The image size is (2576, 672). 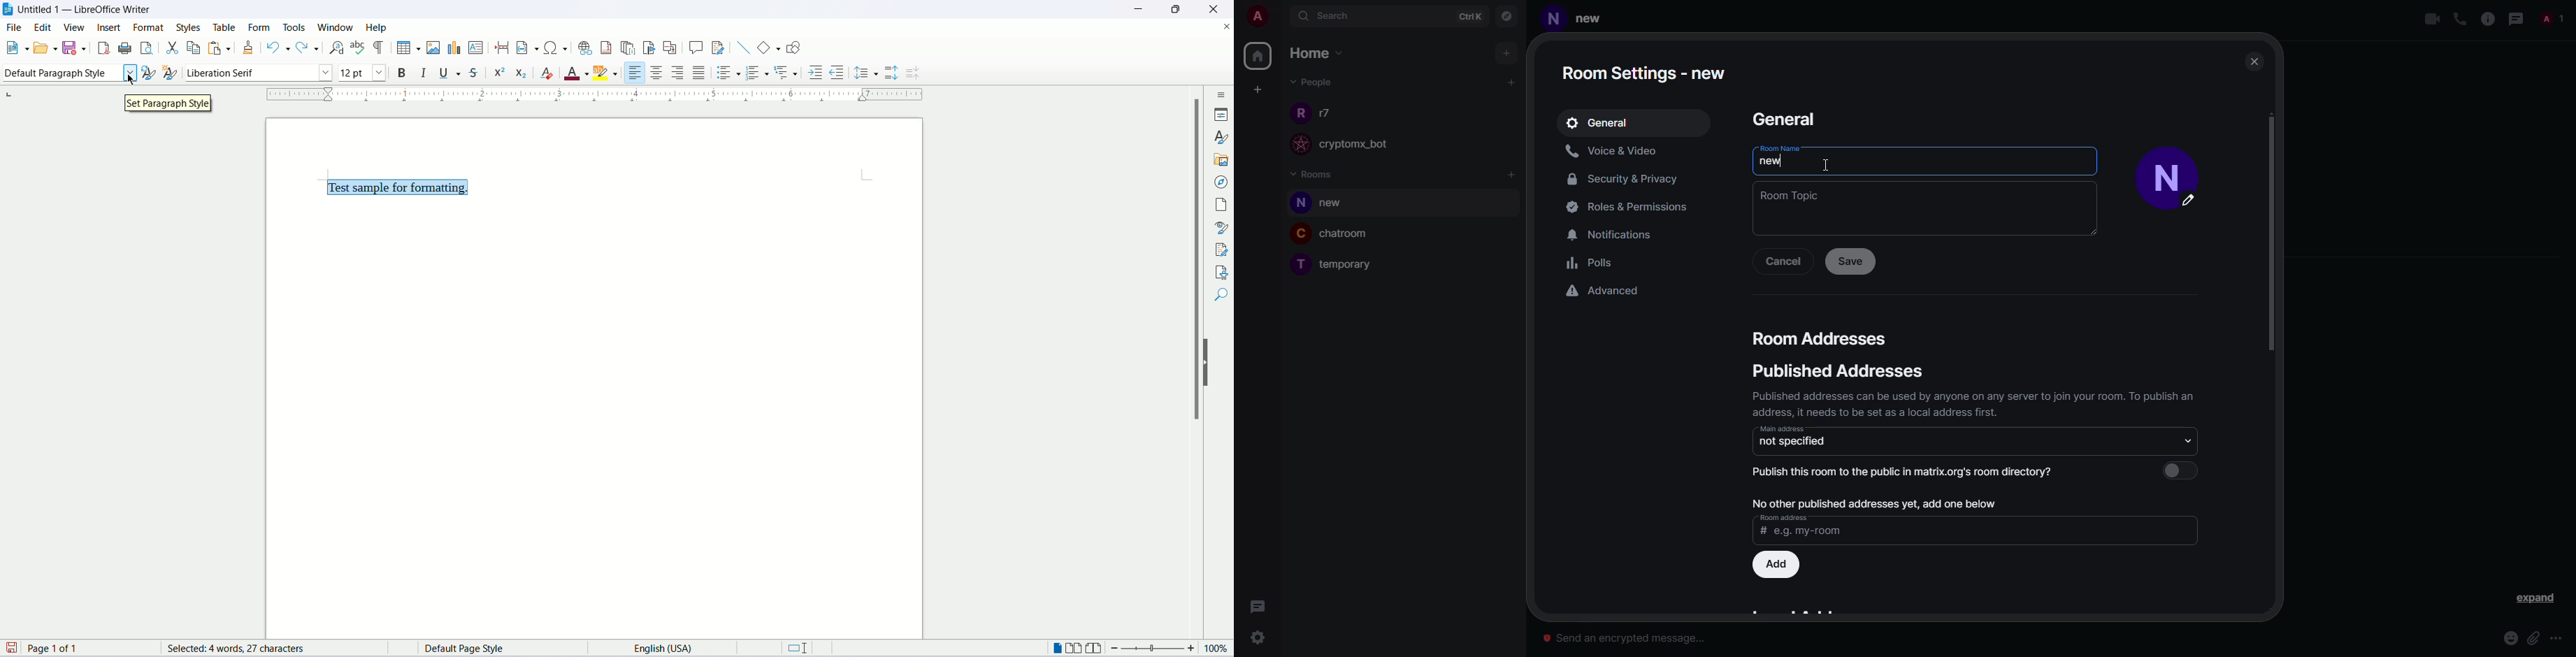 What do you see at coordinates (44, 48) in the screenshot?
I see `open` at bounding box center [44, 48].